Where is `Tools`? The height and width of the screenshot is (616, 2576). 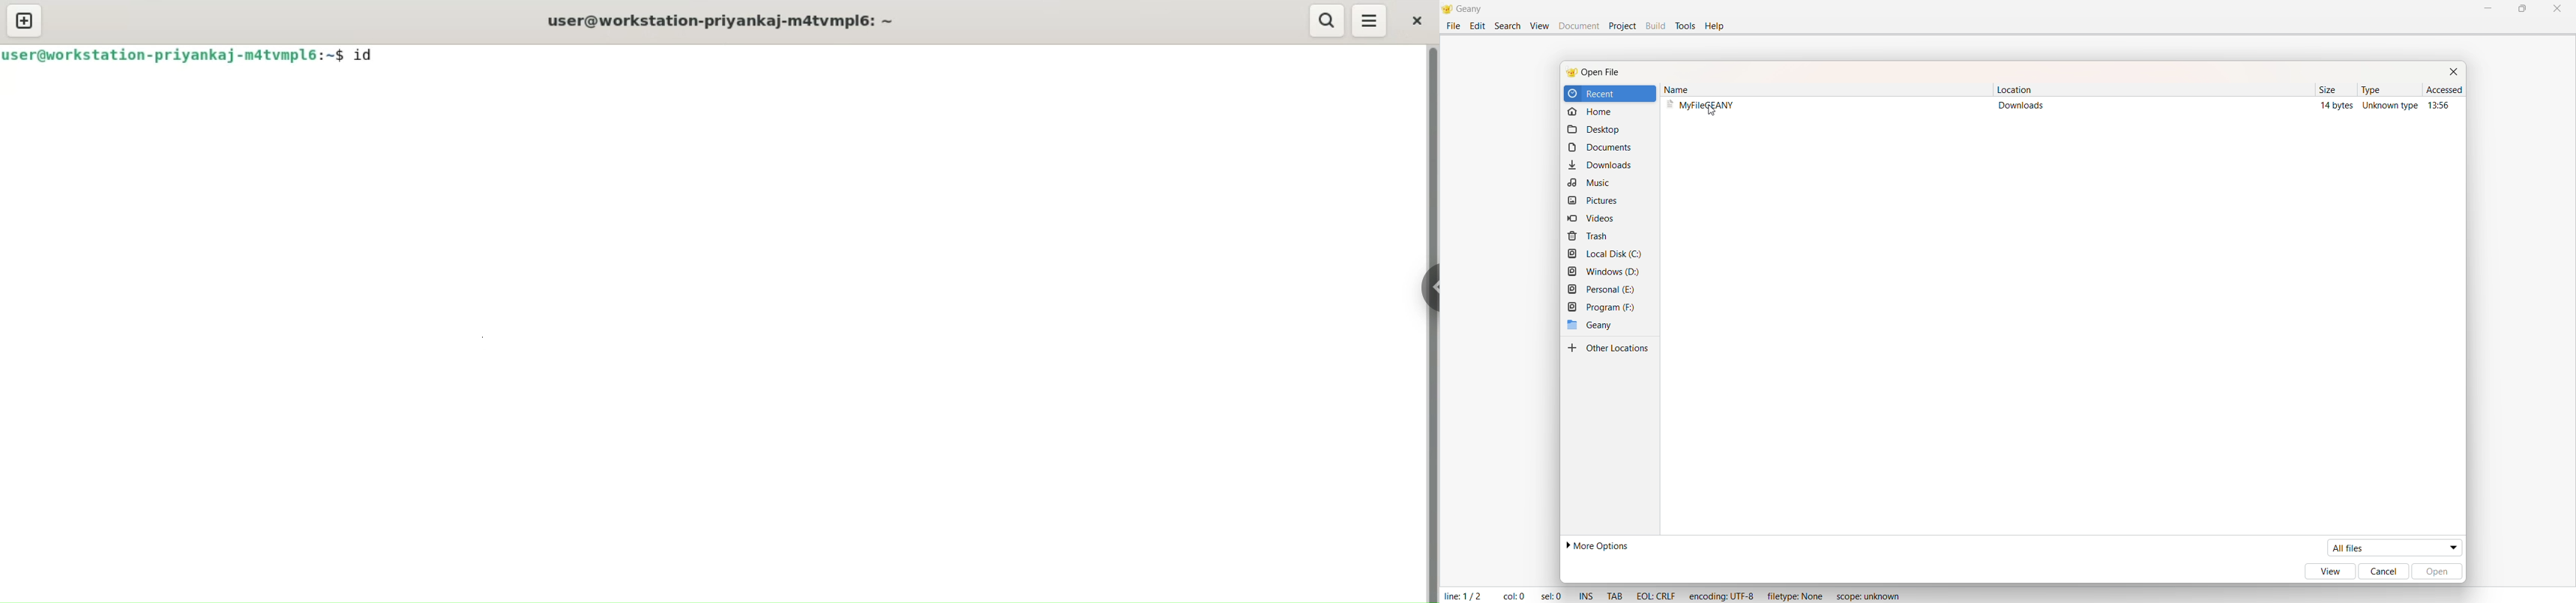 Tools is located at coordinates (1686, 25).